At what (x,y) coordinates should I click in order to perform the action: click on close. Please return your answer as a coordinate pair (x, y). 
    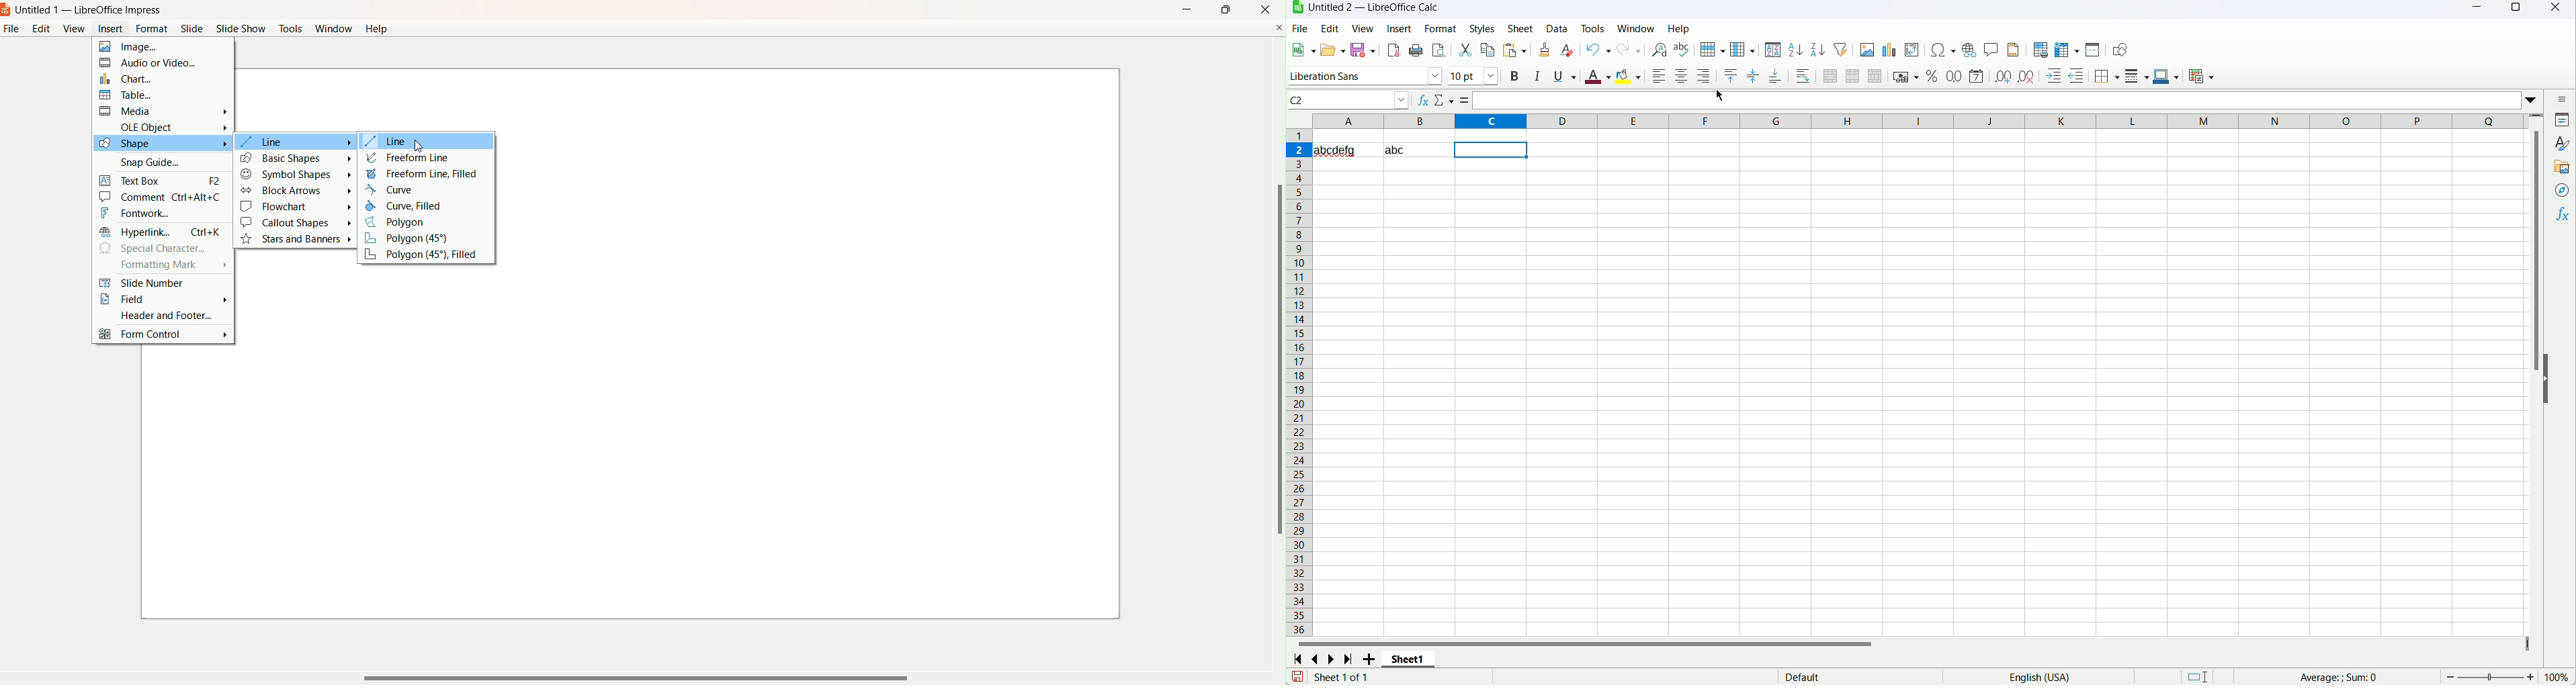
    Looking at the image, I should click on (2557, 8).